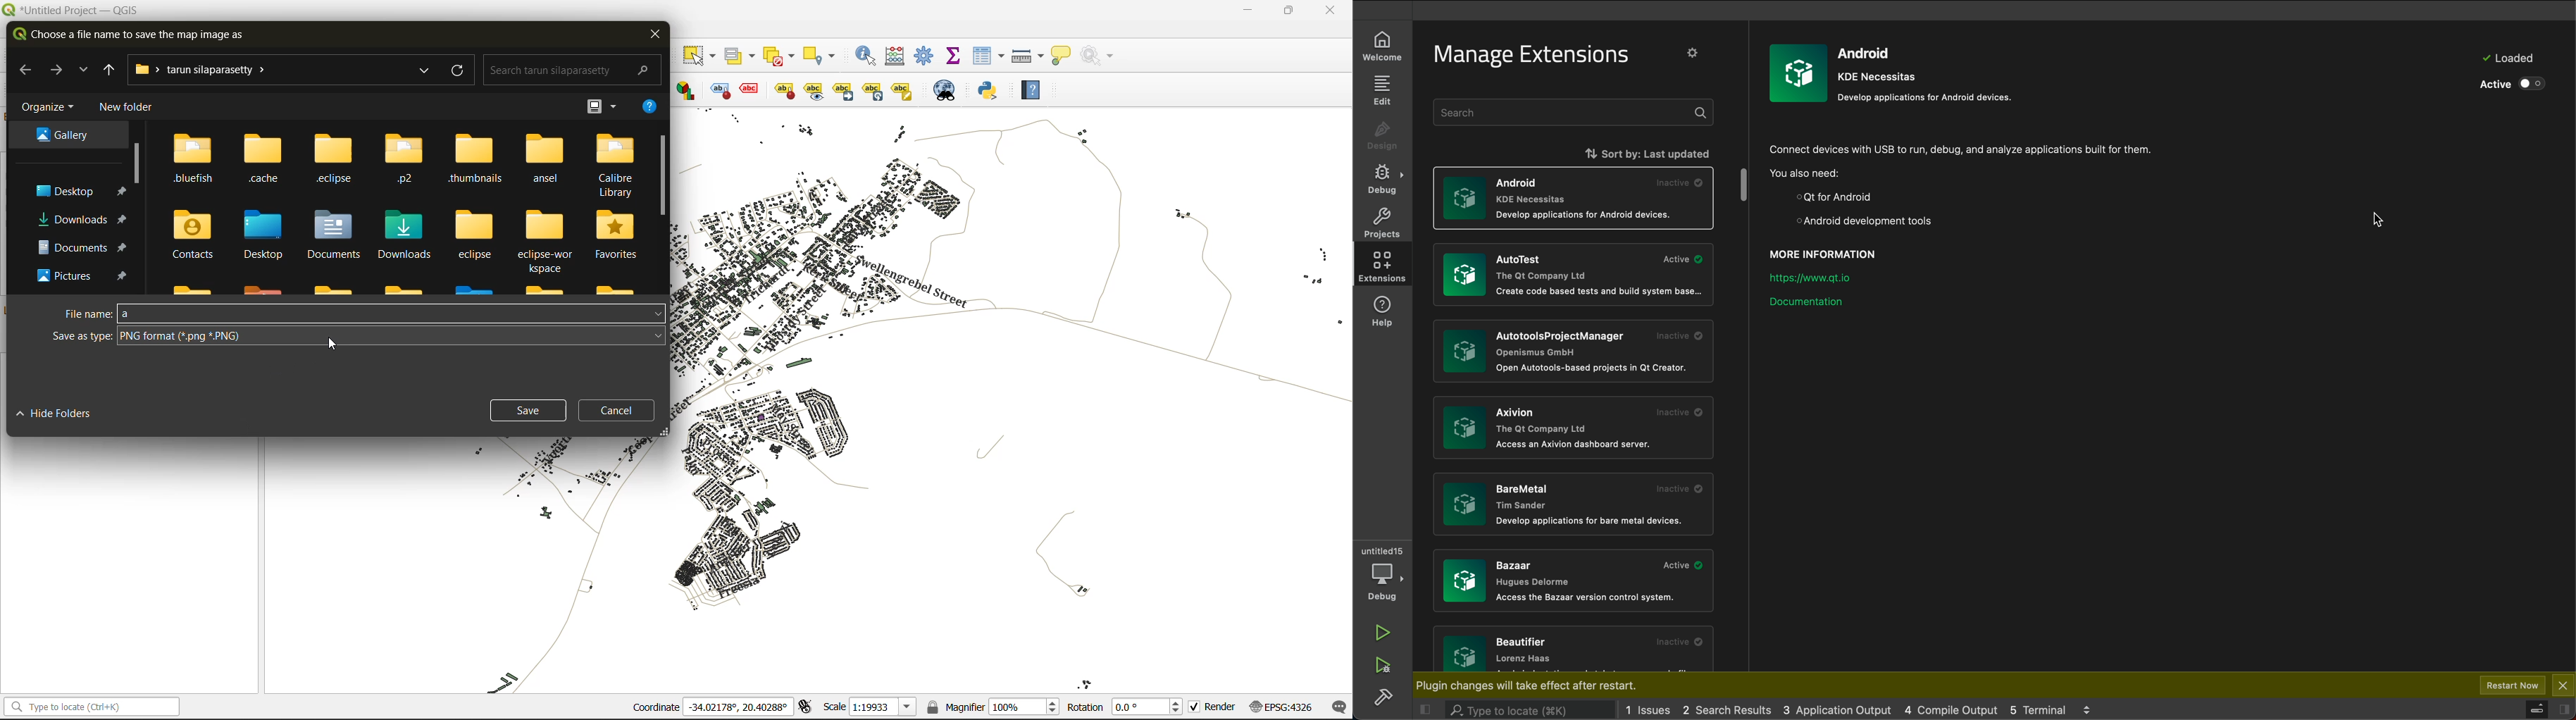  I want to click on control panel, so click(2537, 707).